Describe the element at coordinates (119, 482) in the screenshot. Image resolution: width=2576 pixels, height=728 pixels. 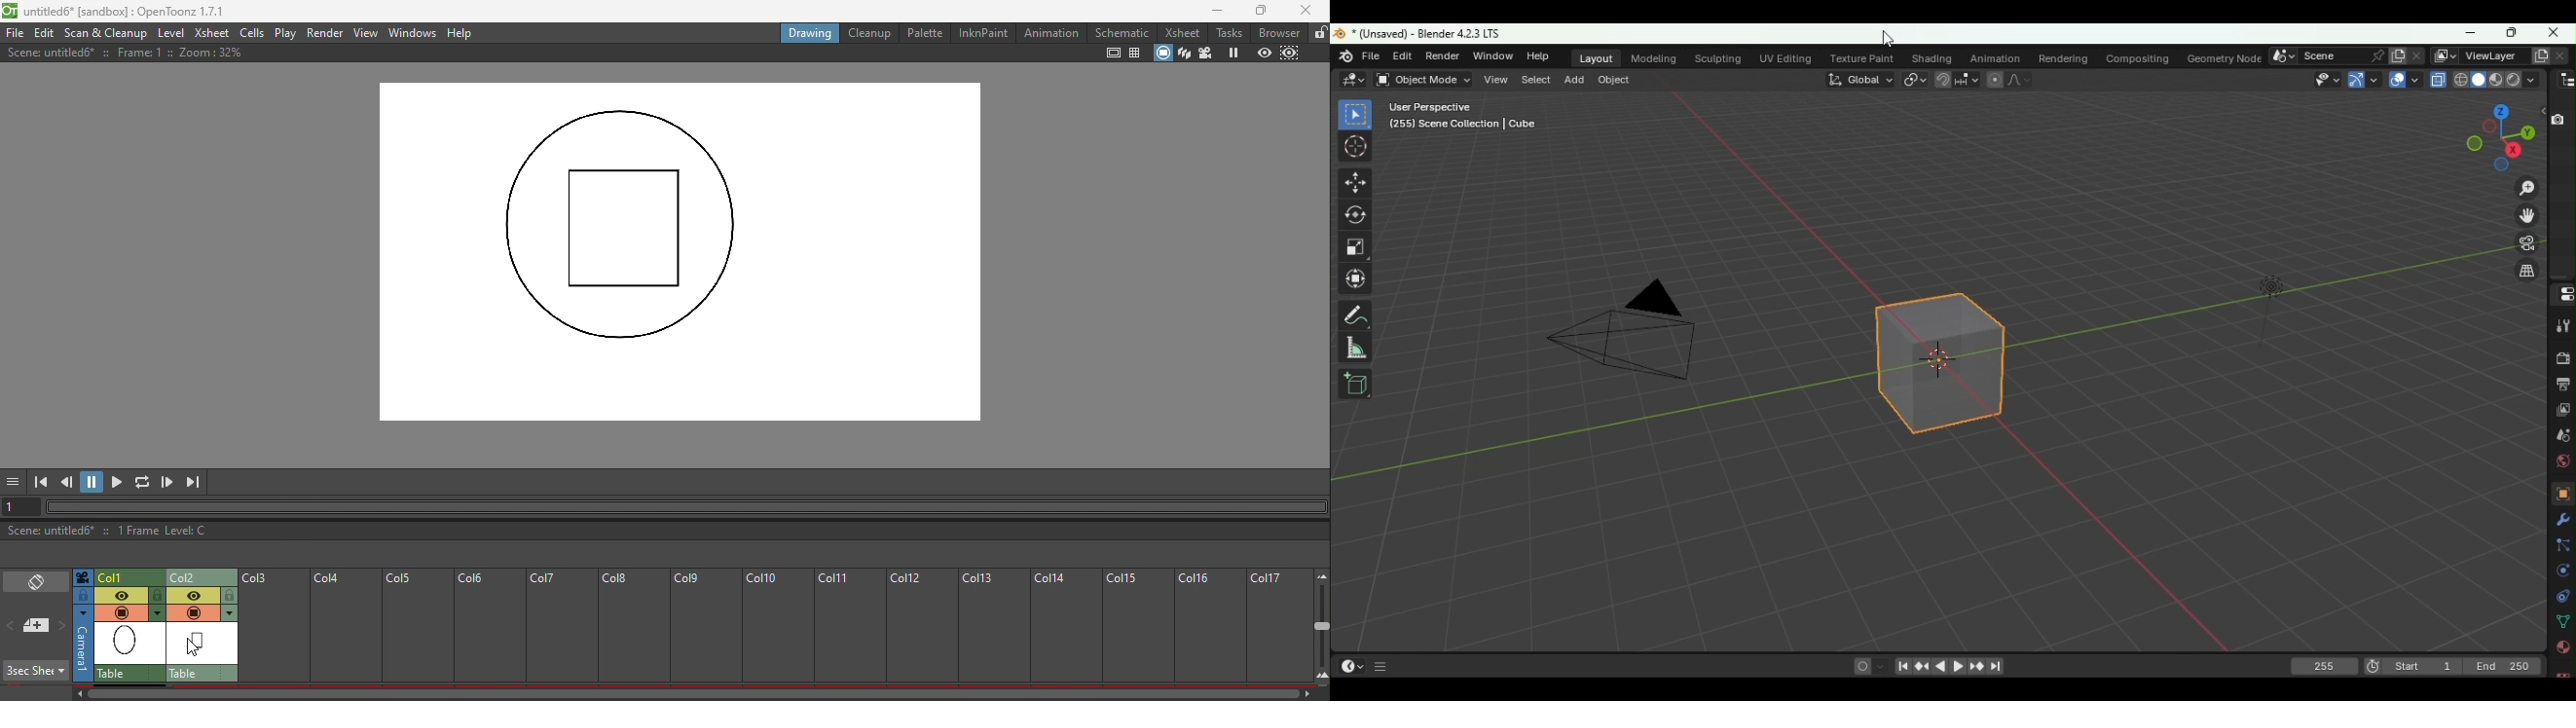
I see `Play` at that location.